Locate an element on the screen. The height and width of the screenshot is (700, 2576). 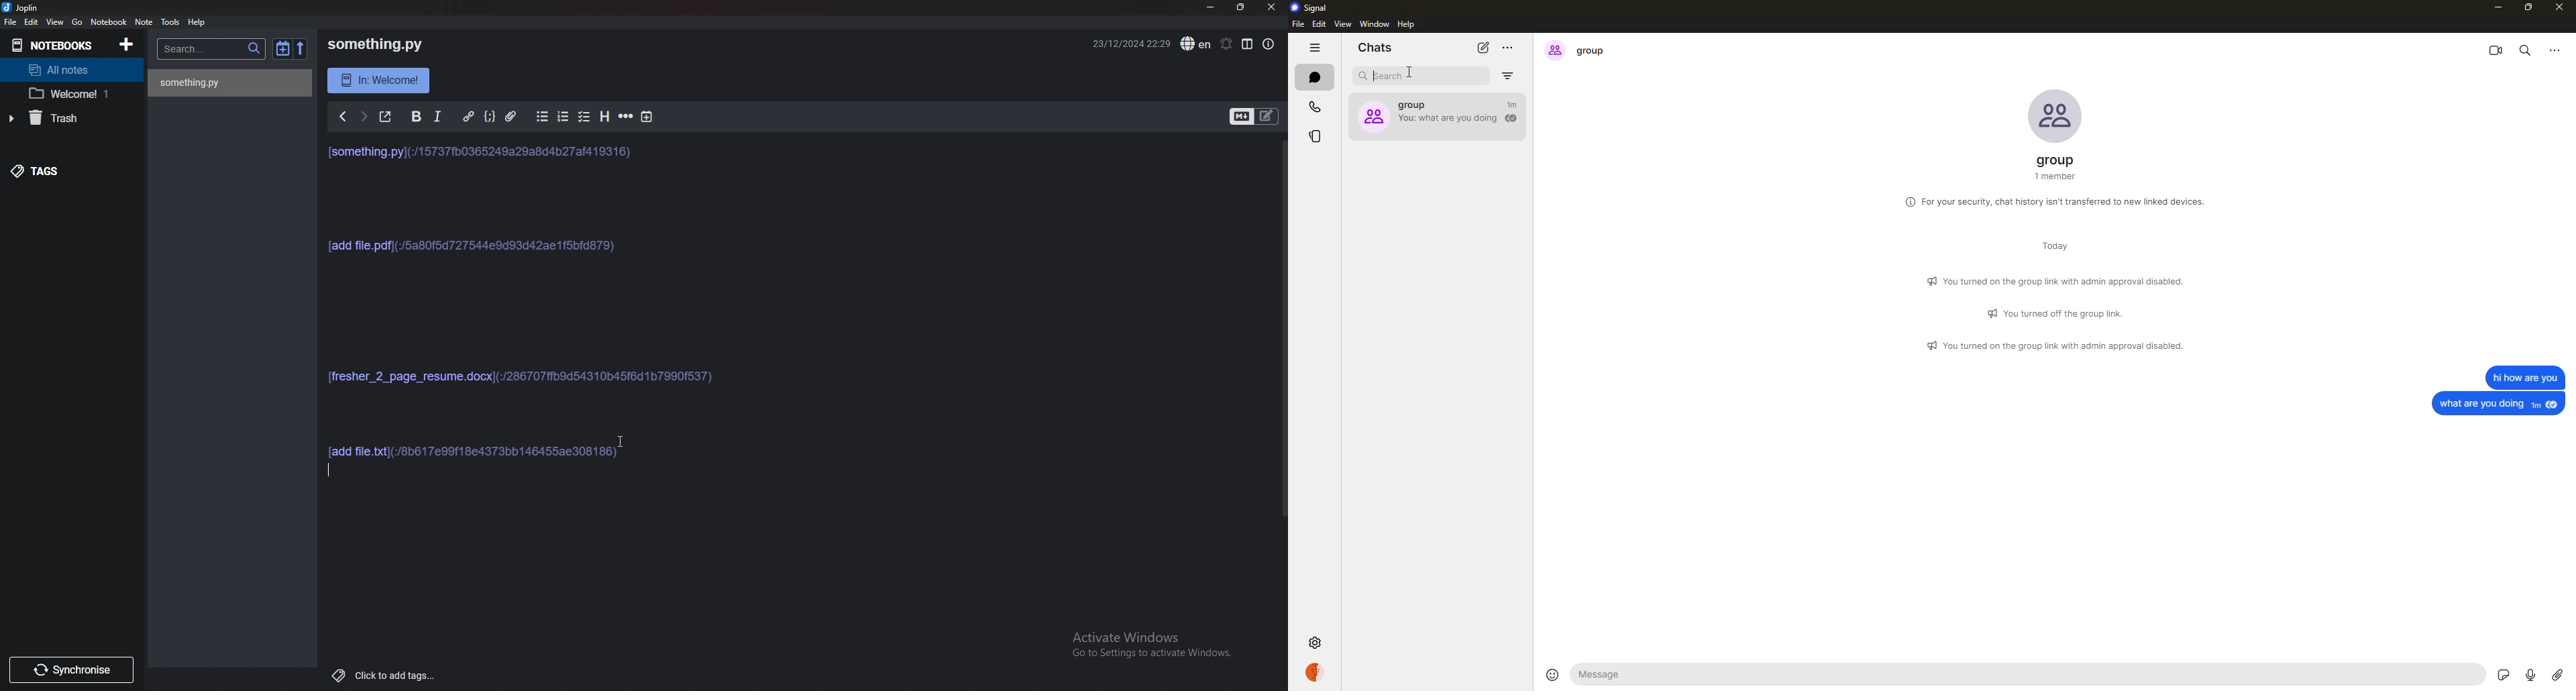
Scroll bar is located at coordinates (1282, 345).